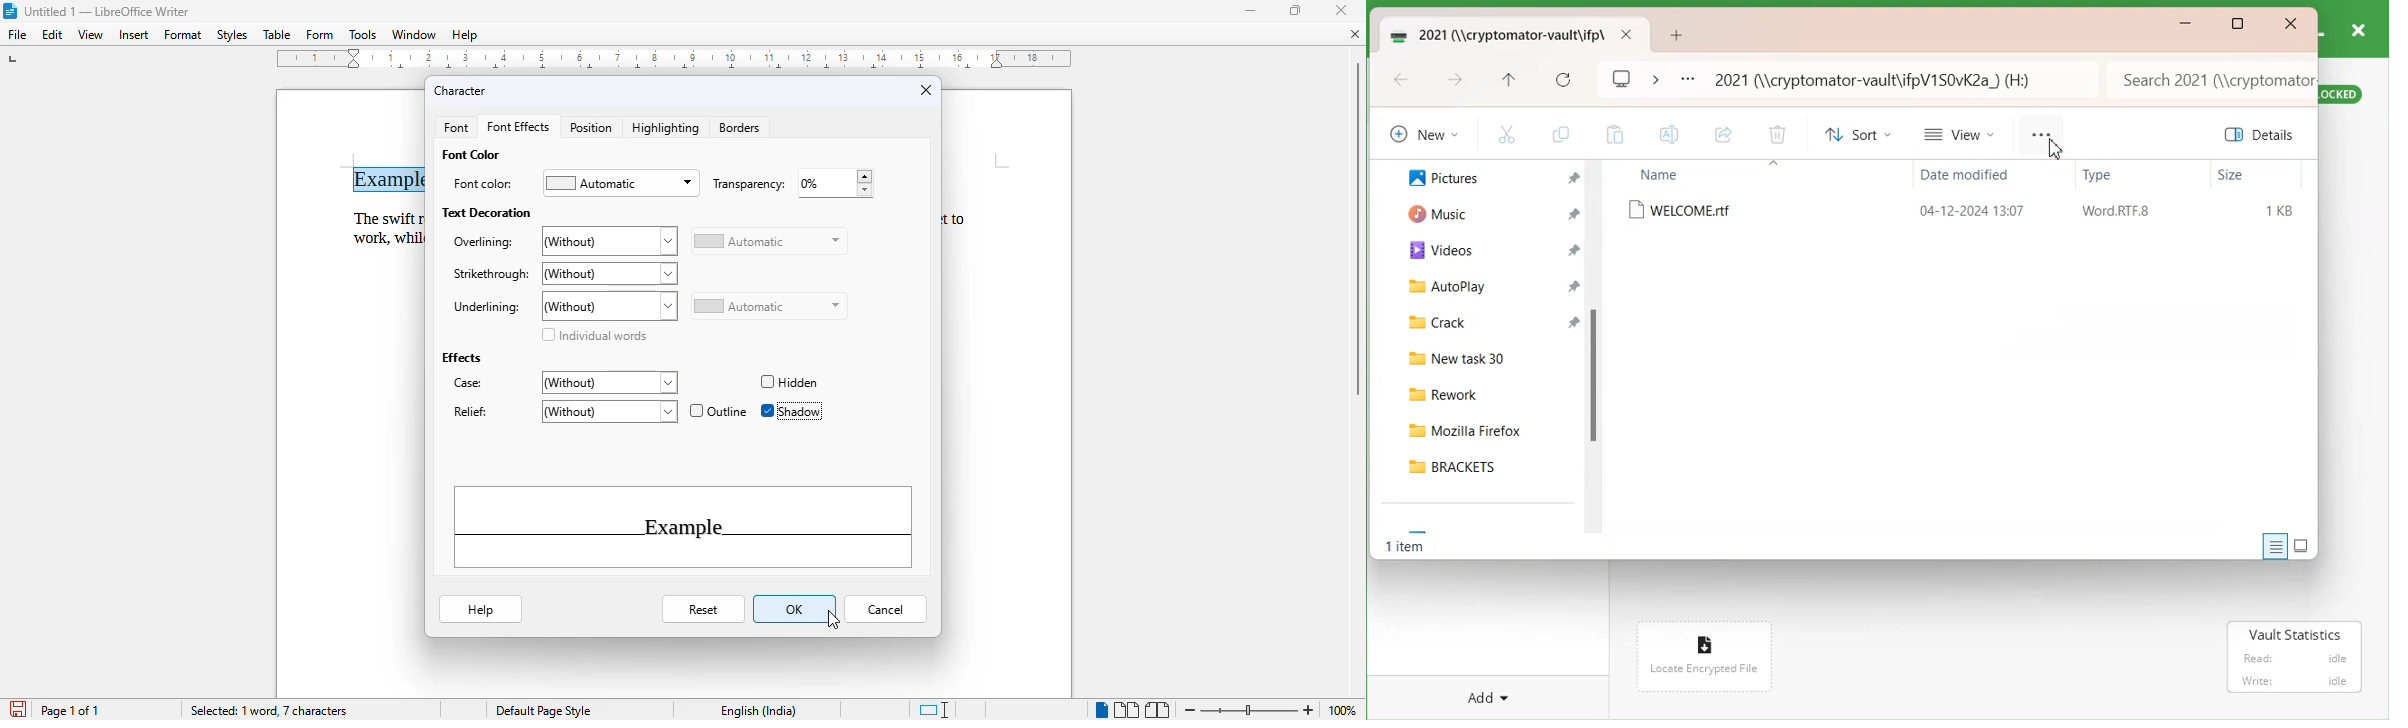 The width and height of the screenshot is (2408, 728). What do you see at coordinates (18, 35) in the screenshot?
I see `file` at bounding box center [18, 35].